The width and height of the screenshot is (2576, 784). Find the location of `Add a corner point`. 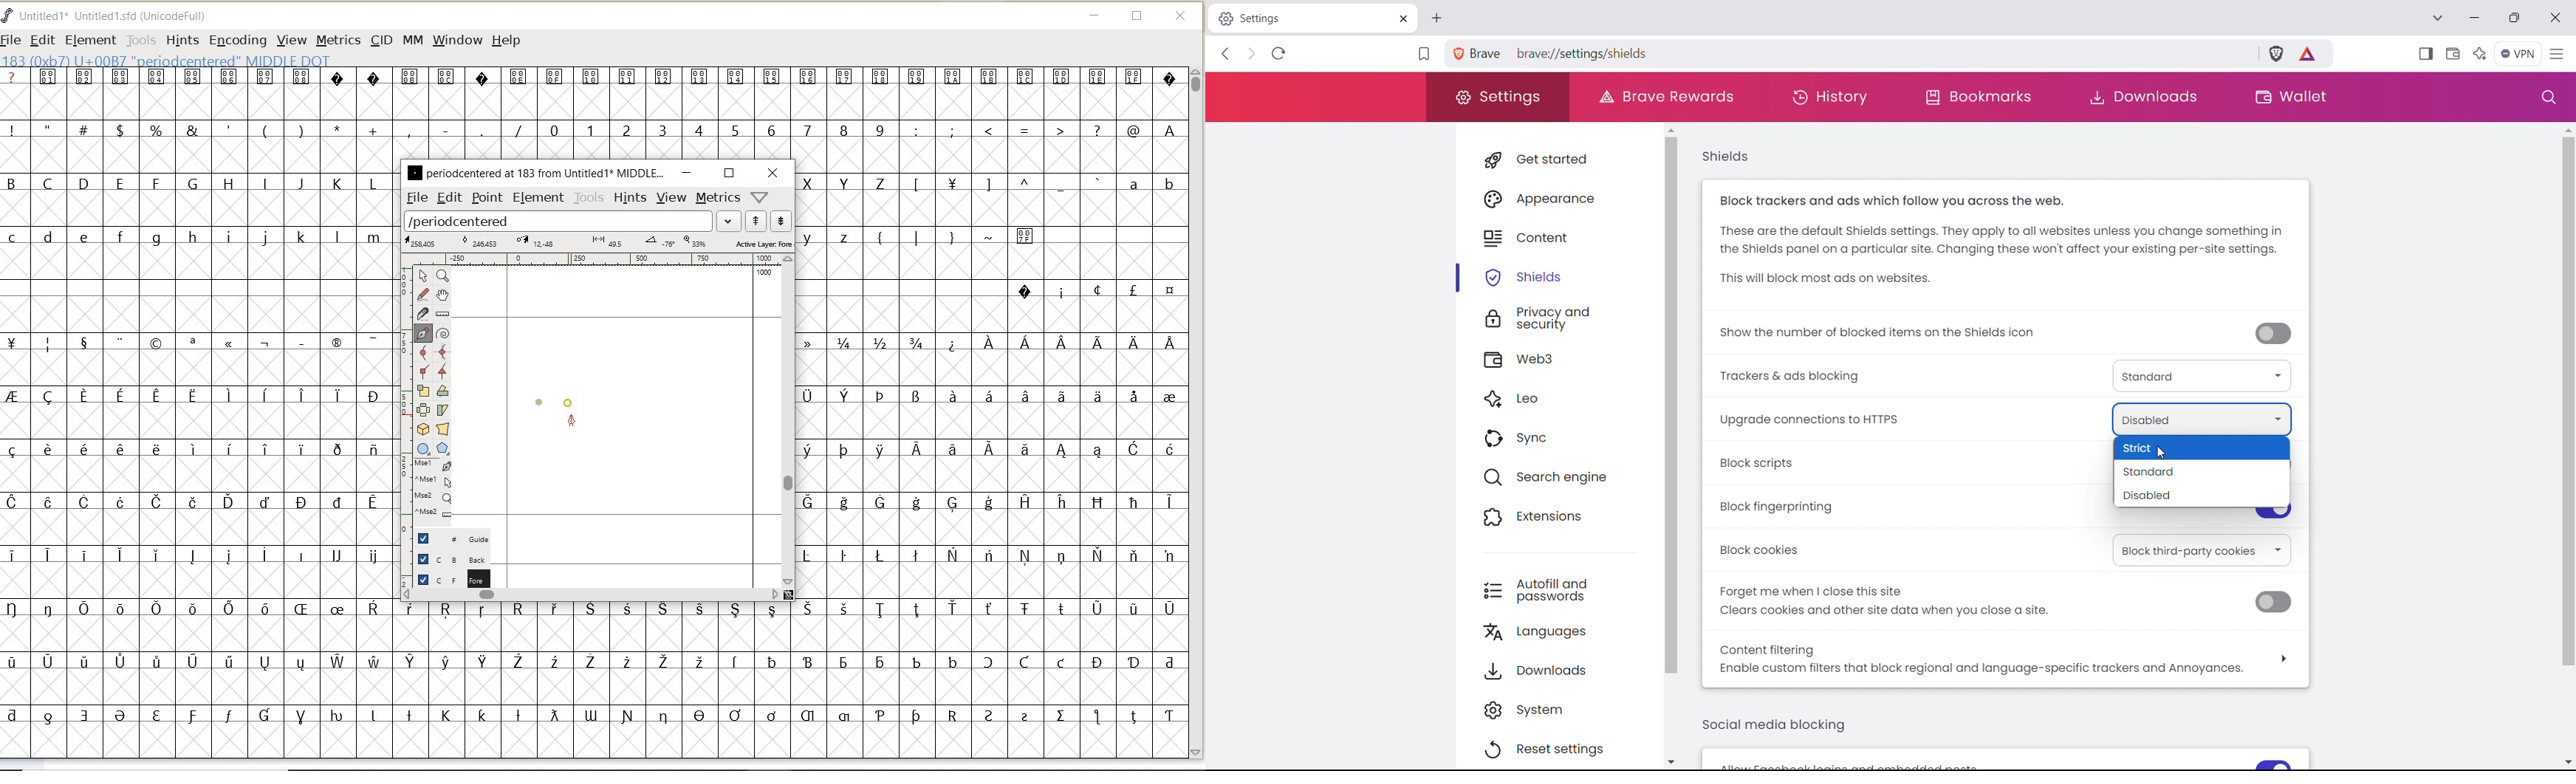

Add a corner point is located at coordinates (442, 370).